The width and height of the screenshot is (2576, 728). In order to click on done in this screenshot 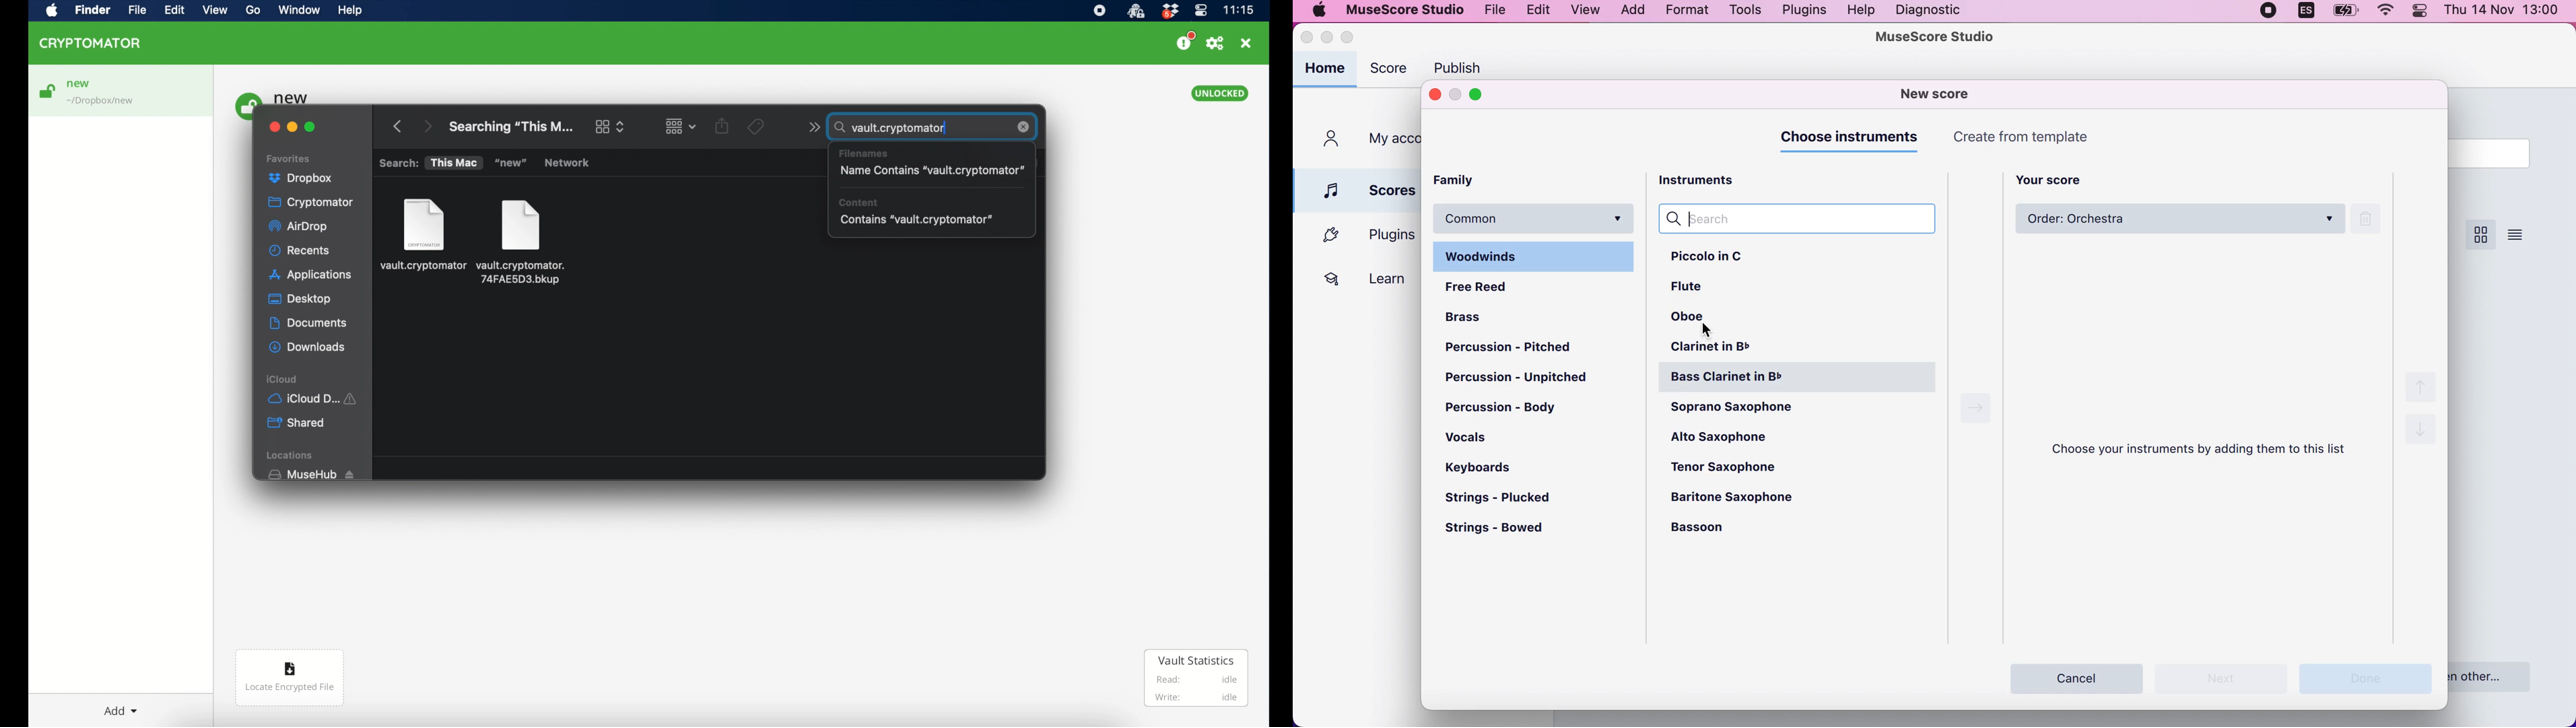, I will do `click(2372, 679)`.